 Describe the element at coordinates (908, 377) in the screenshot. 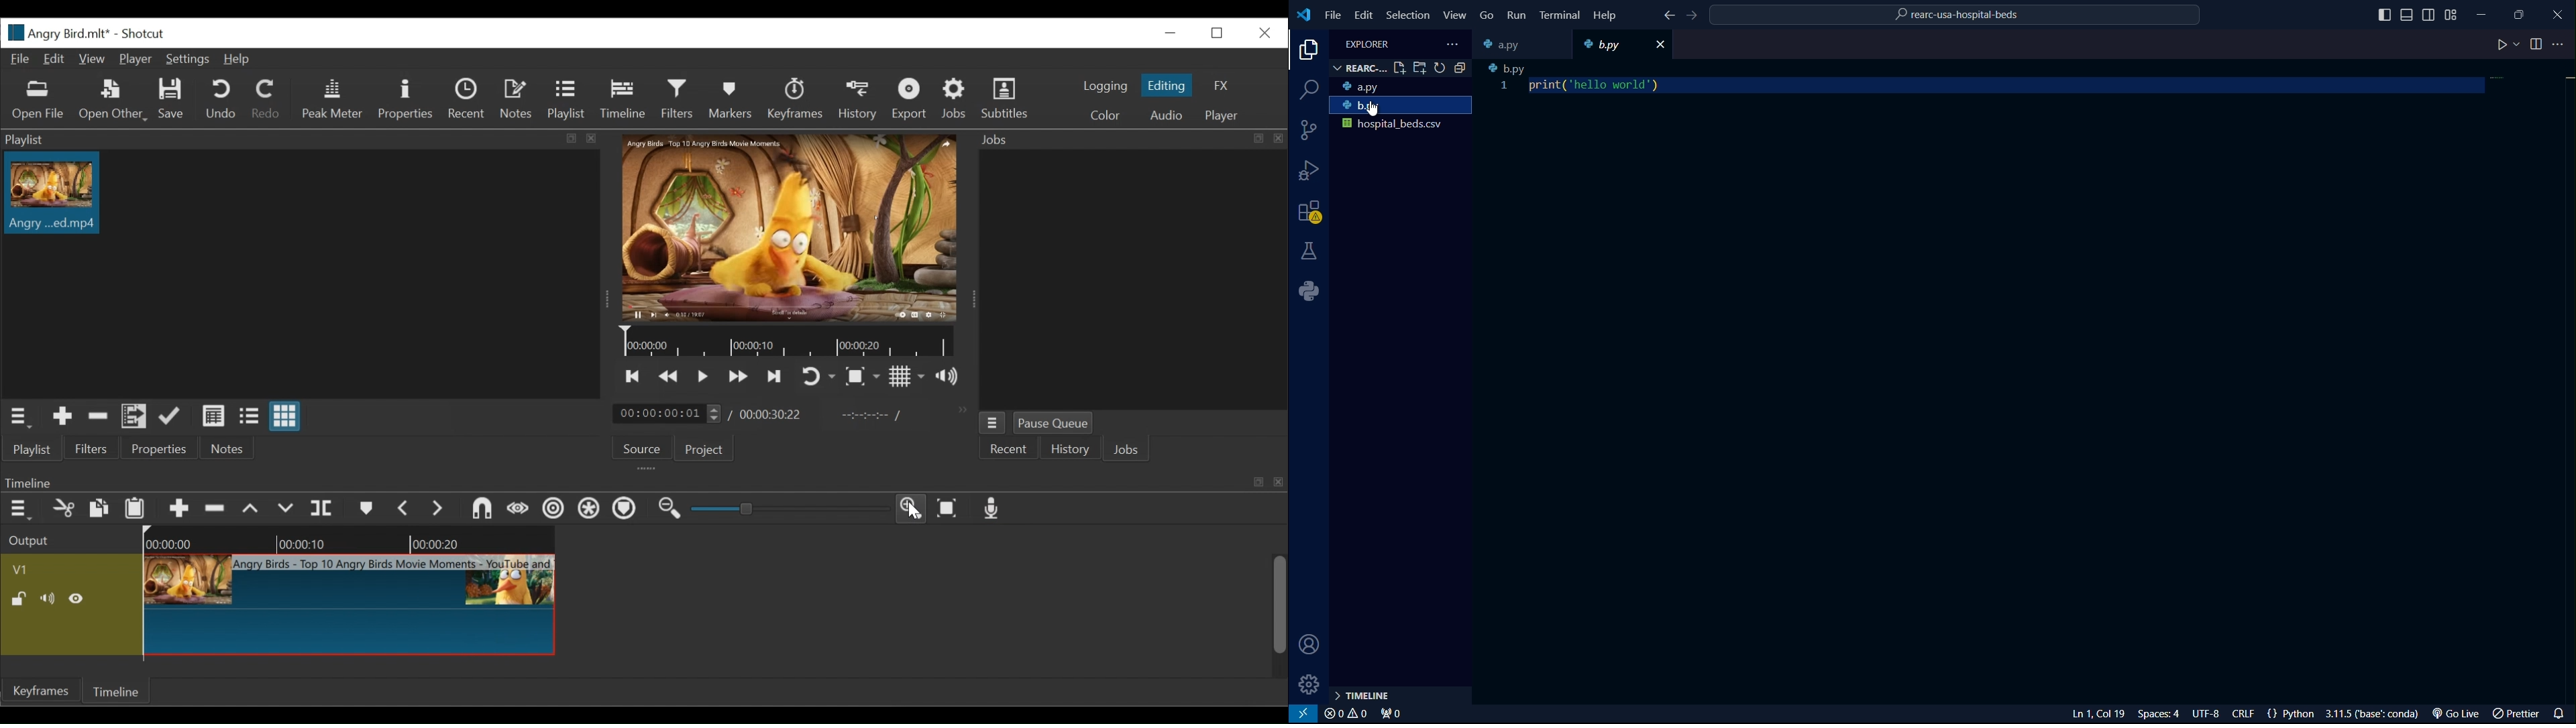

I see `Toggle display grid on player` at that location.